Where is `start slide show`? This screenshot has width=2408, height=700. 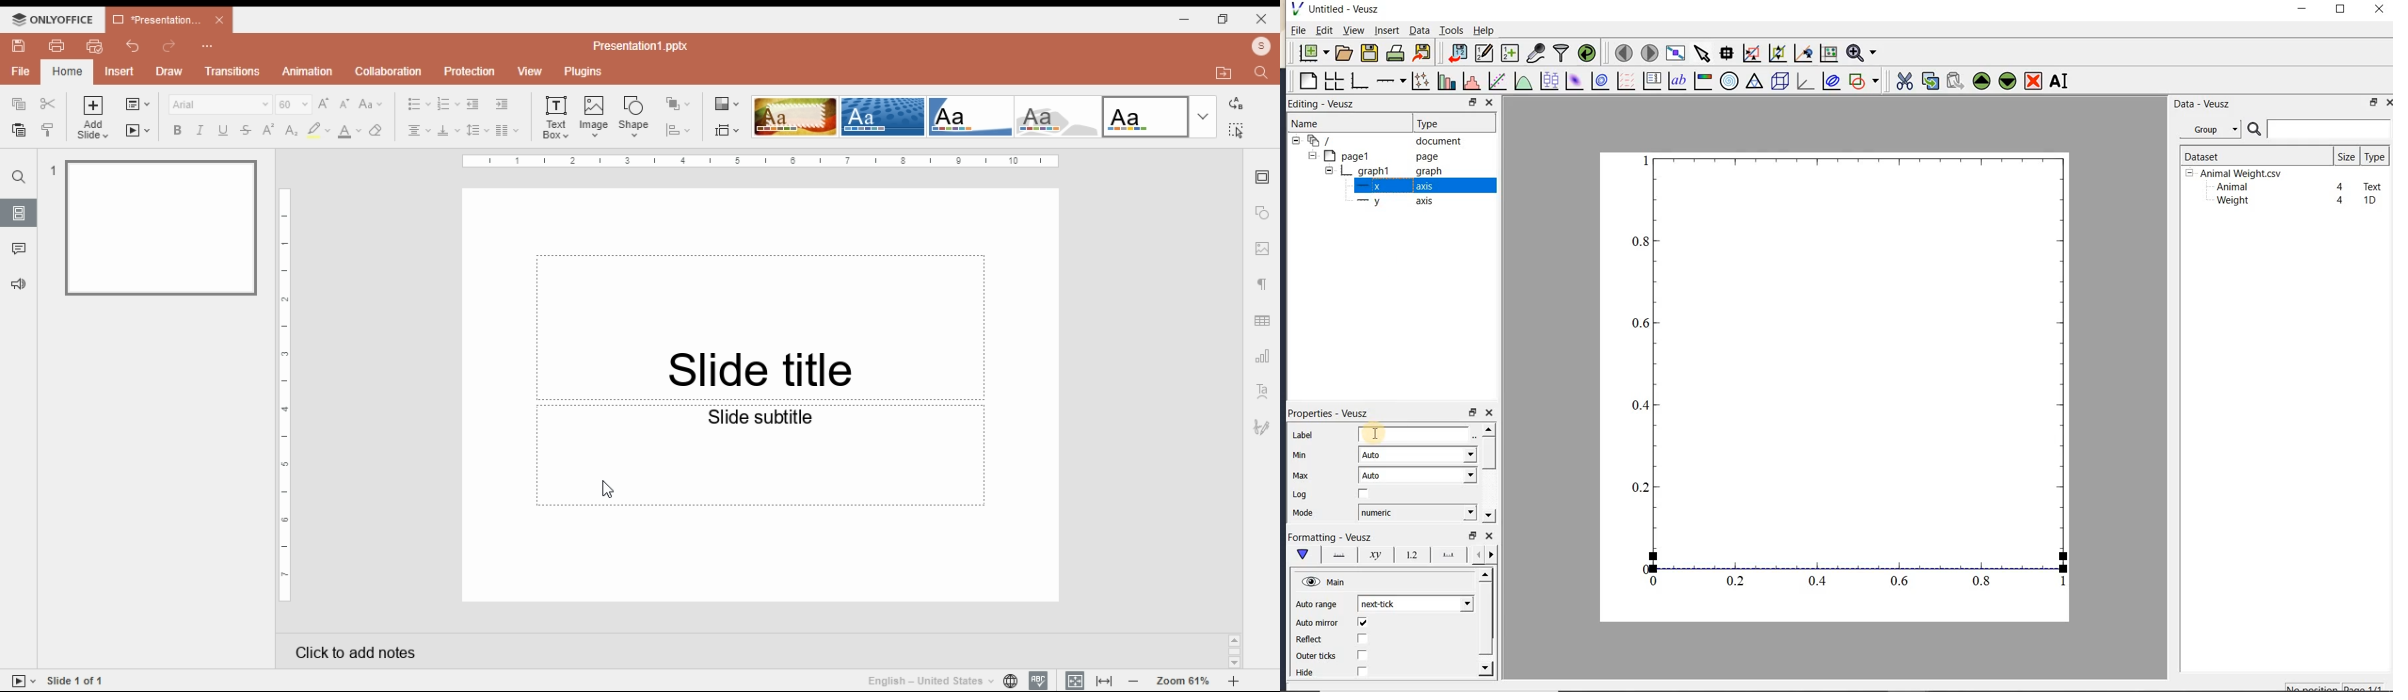
start slide show is located at coordinates (24, 681).